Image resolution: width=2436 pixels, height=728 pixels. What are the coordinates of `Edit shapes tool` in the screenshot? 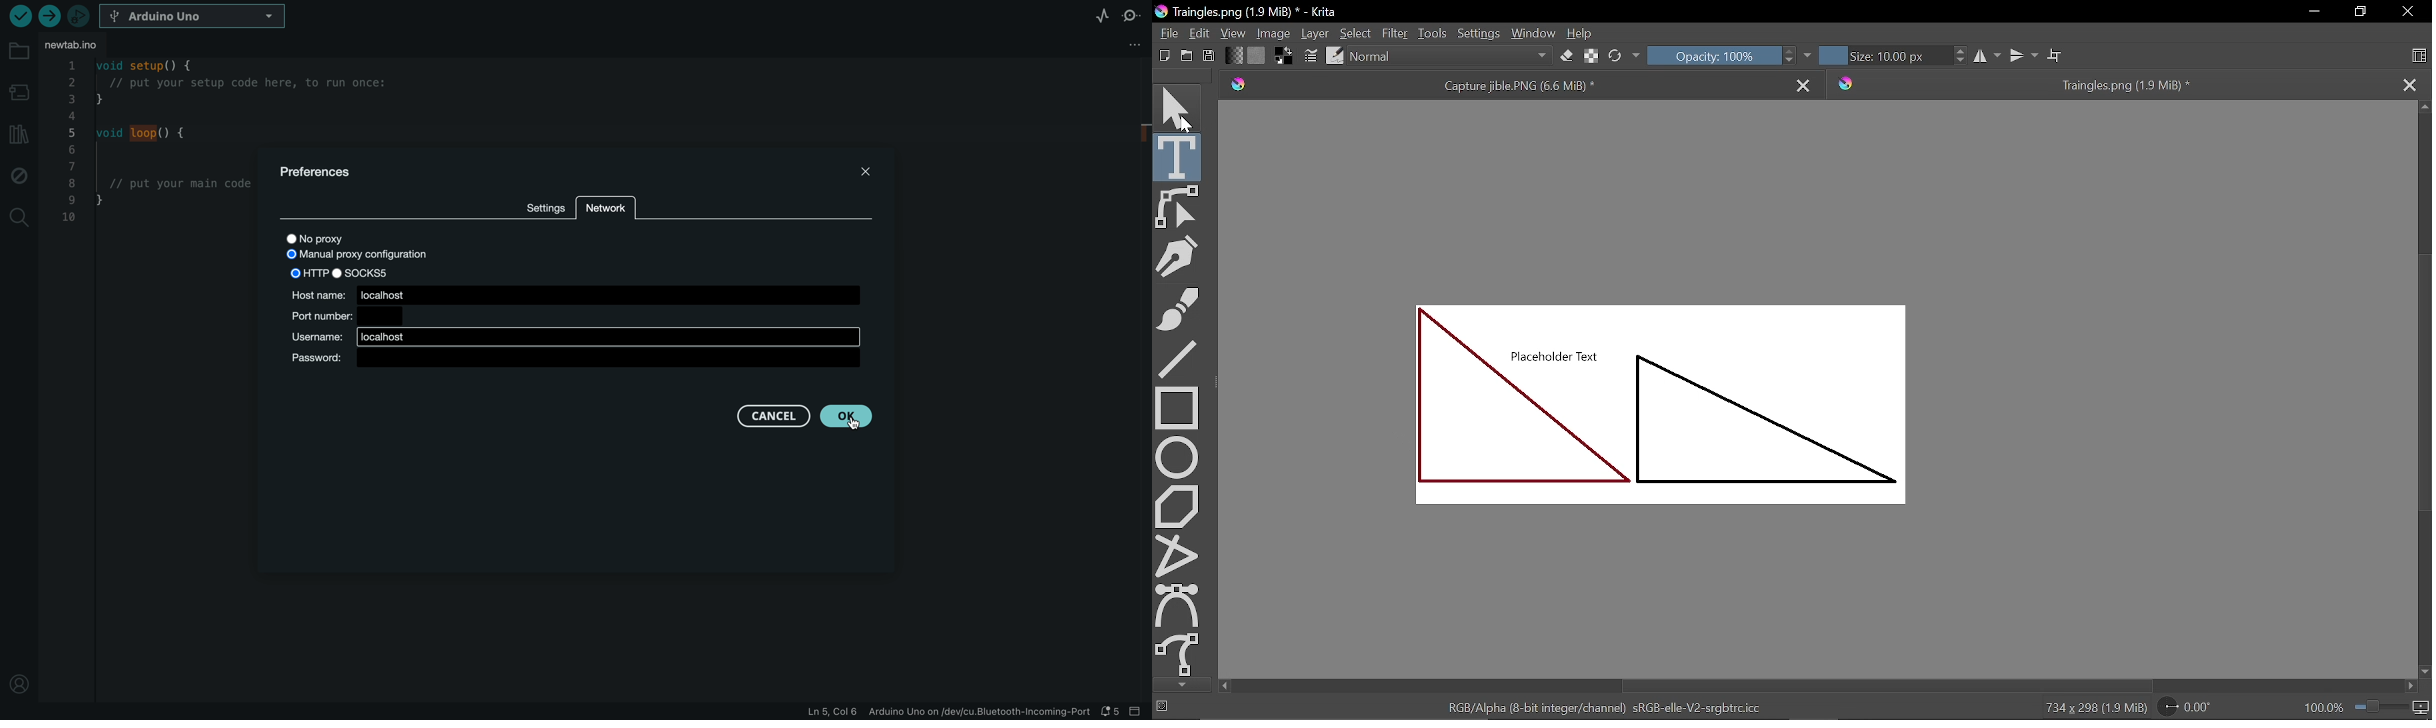 It's located at (1180, 209).